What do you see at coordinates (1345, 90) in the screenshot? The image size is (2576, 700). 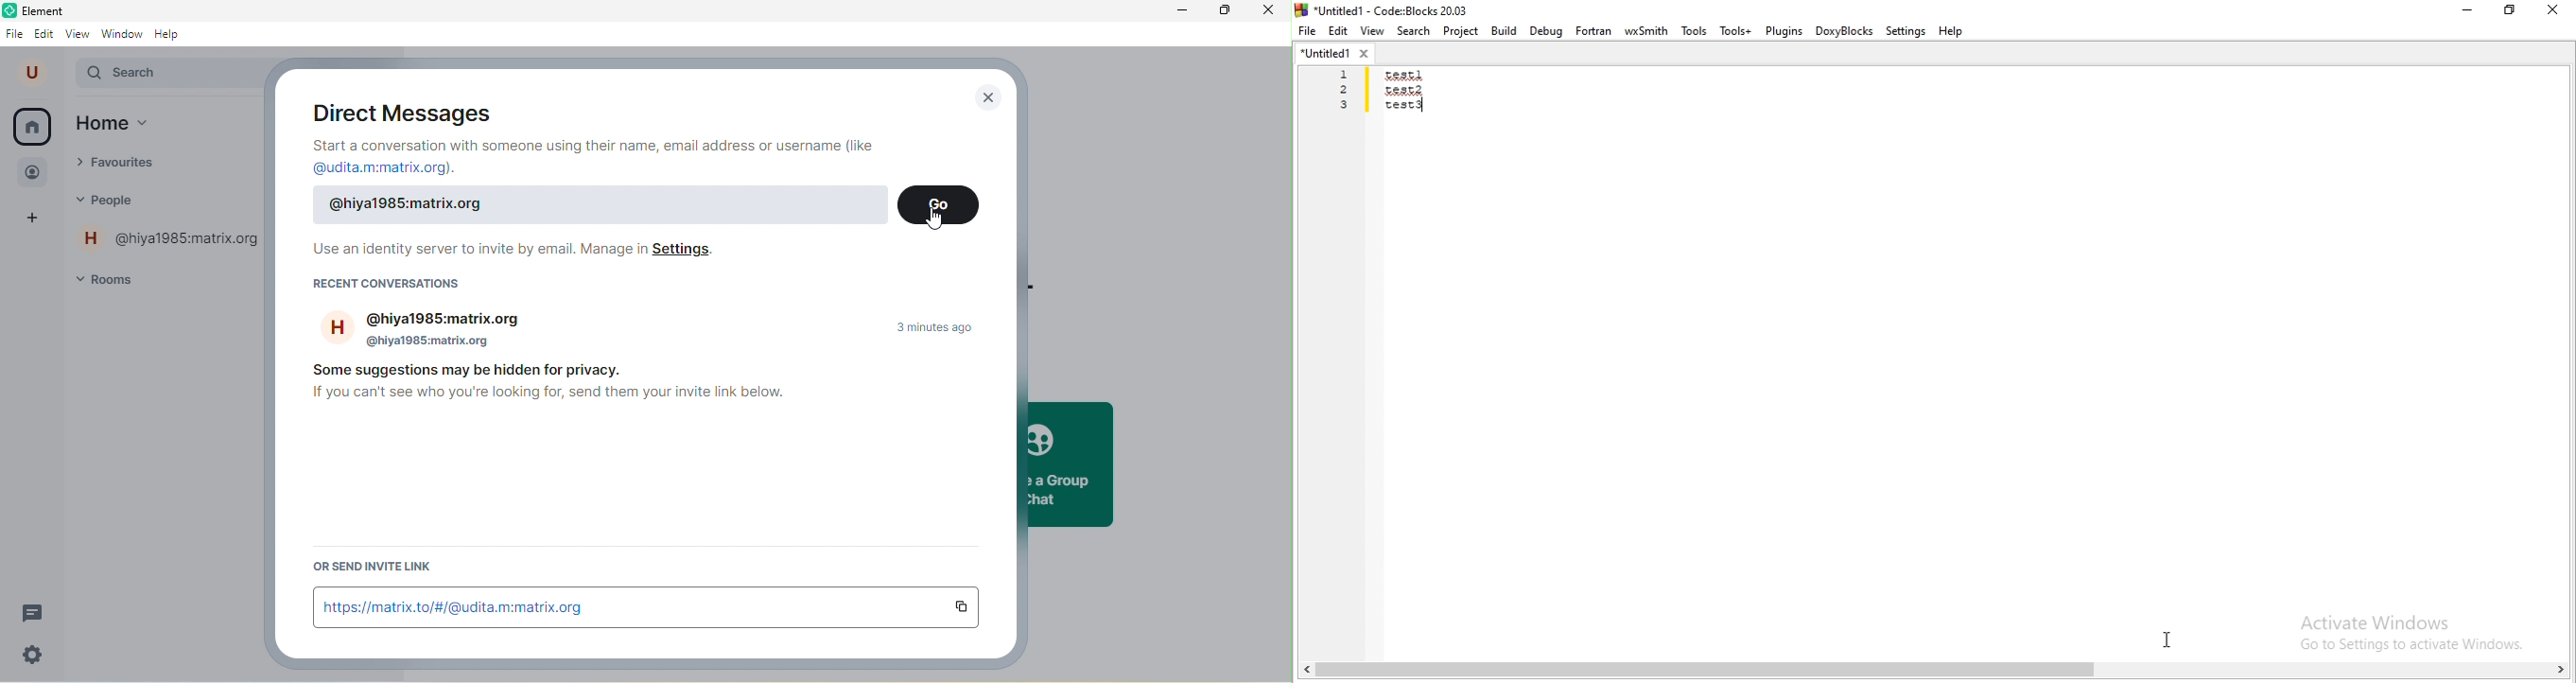 I see `1 2 3` at bounding box center [1345, 90].